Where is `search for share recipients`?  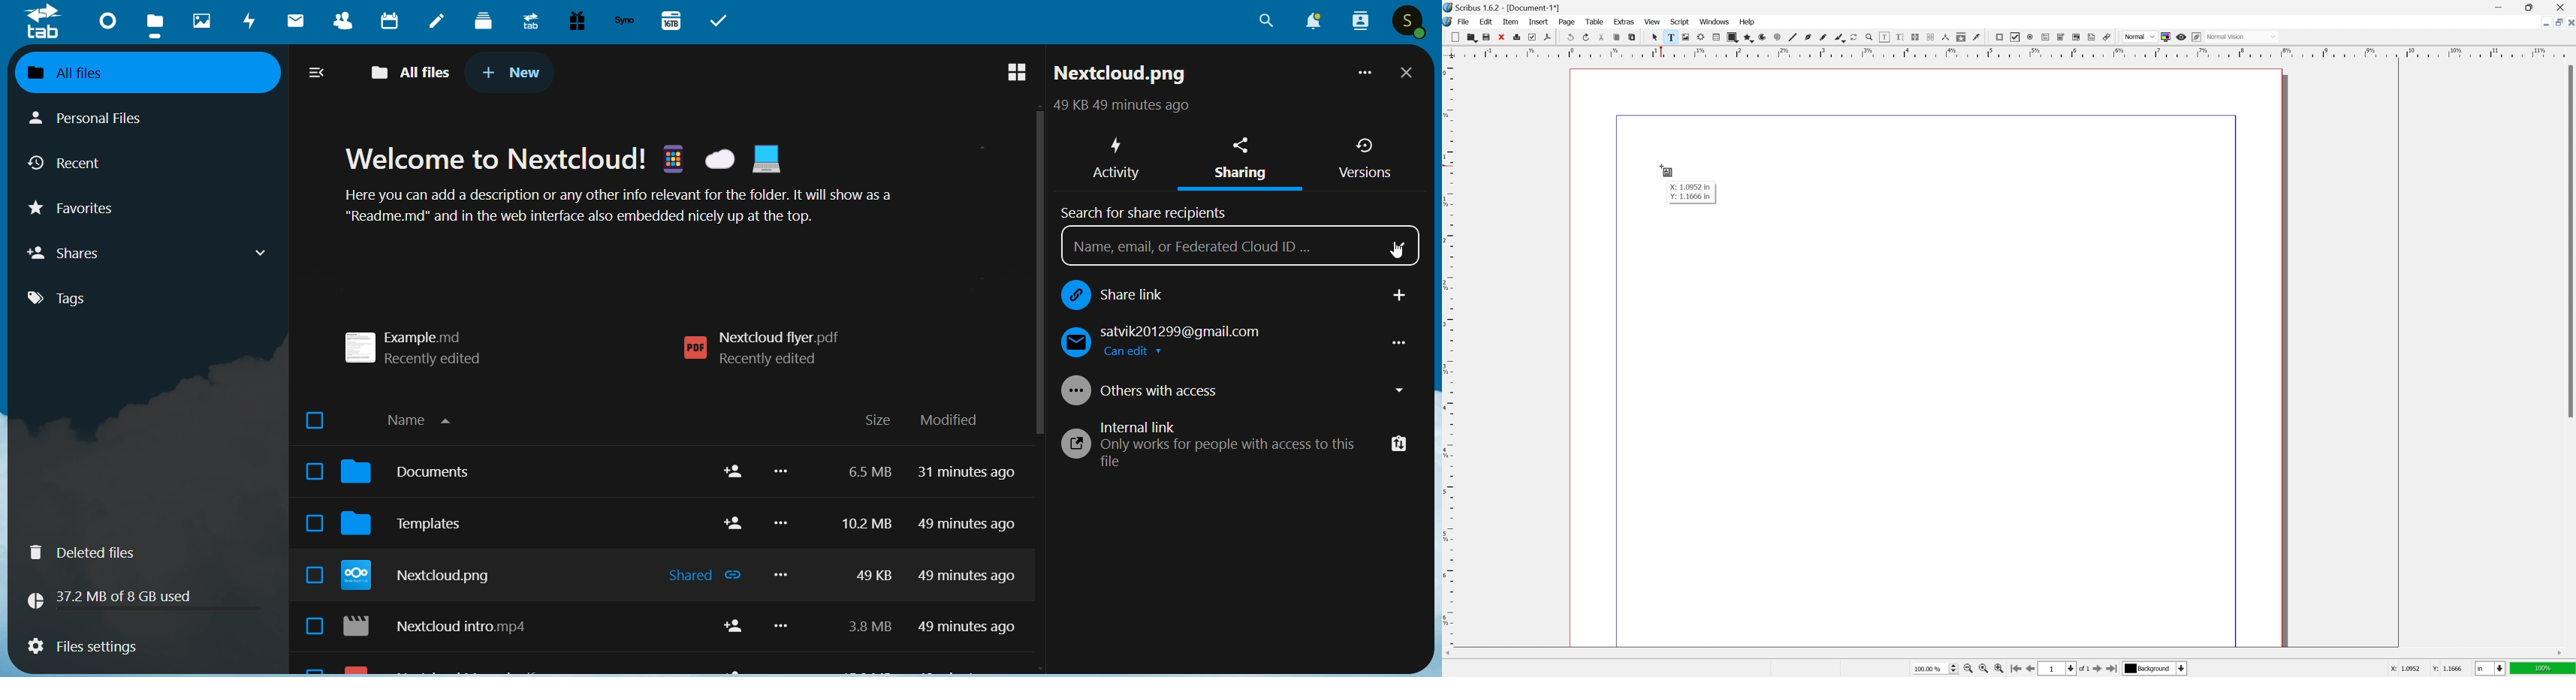
search for share recipients is located at coordinates (1149, 210).